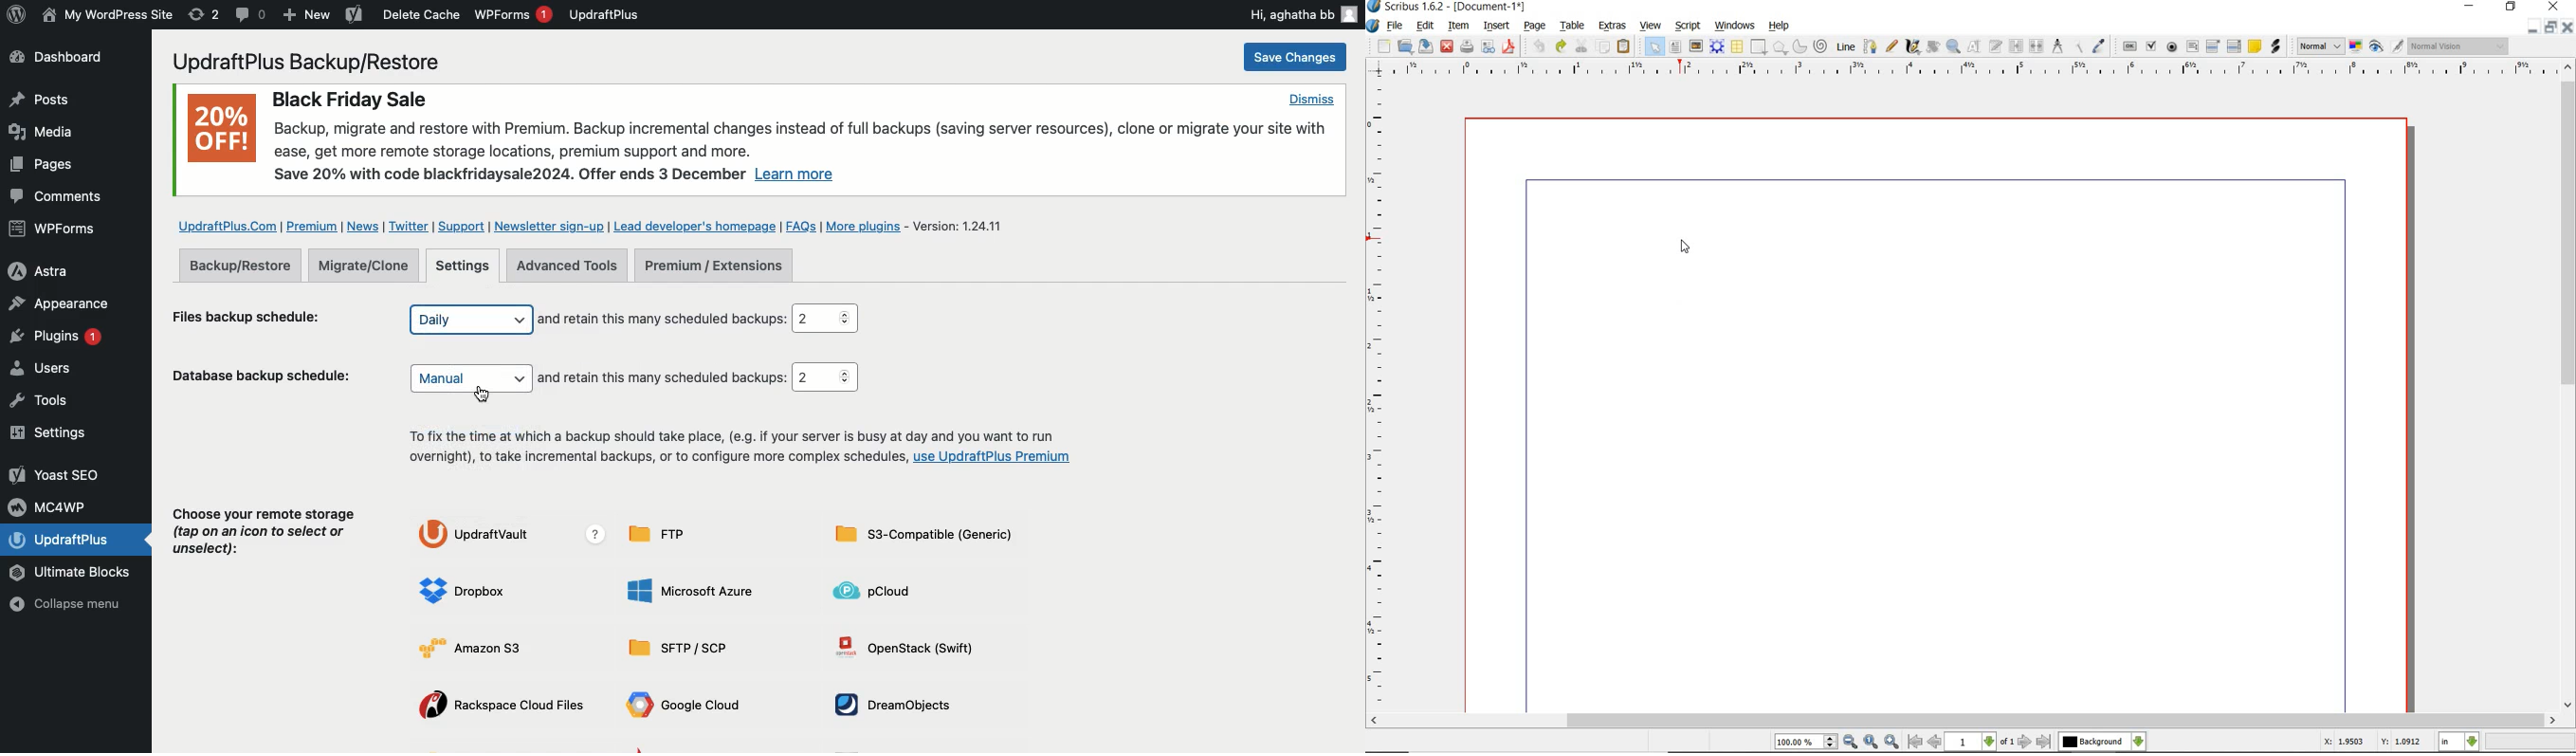 This screenshot has width=2576, height=756. Describe the element at coordinates (2025, 741) in the screenshot. I see `go to next page` at that location.